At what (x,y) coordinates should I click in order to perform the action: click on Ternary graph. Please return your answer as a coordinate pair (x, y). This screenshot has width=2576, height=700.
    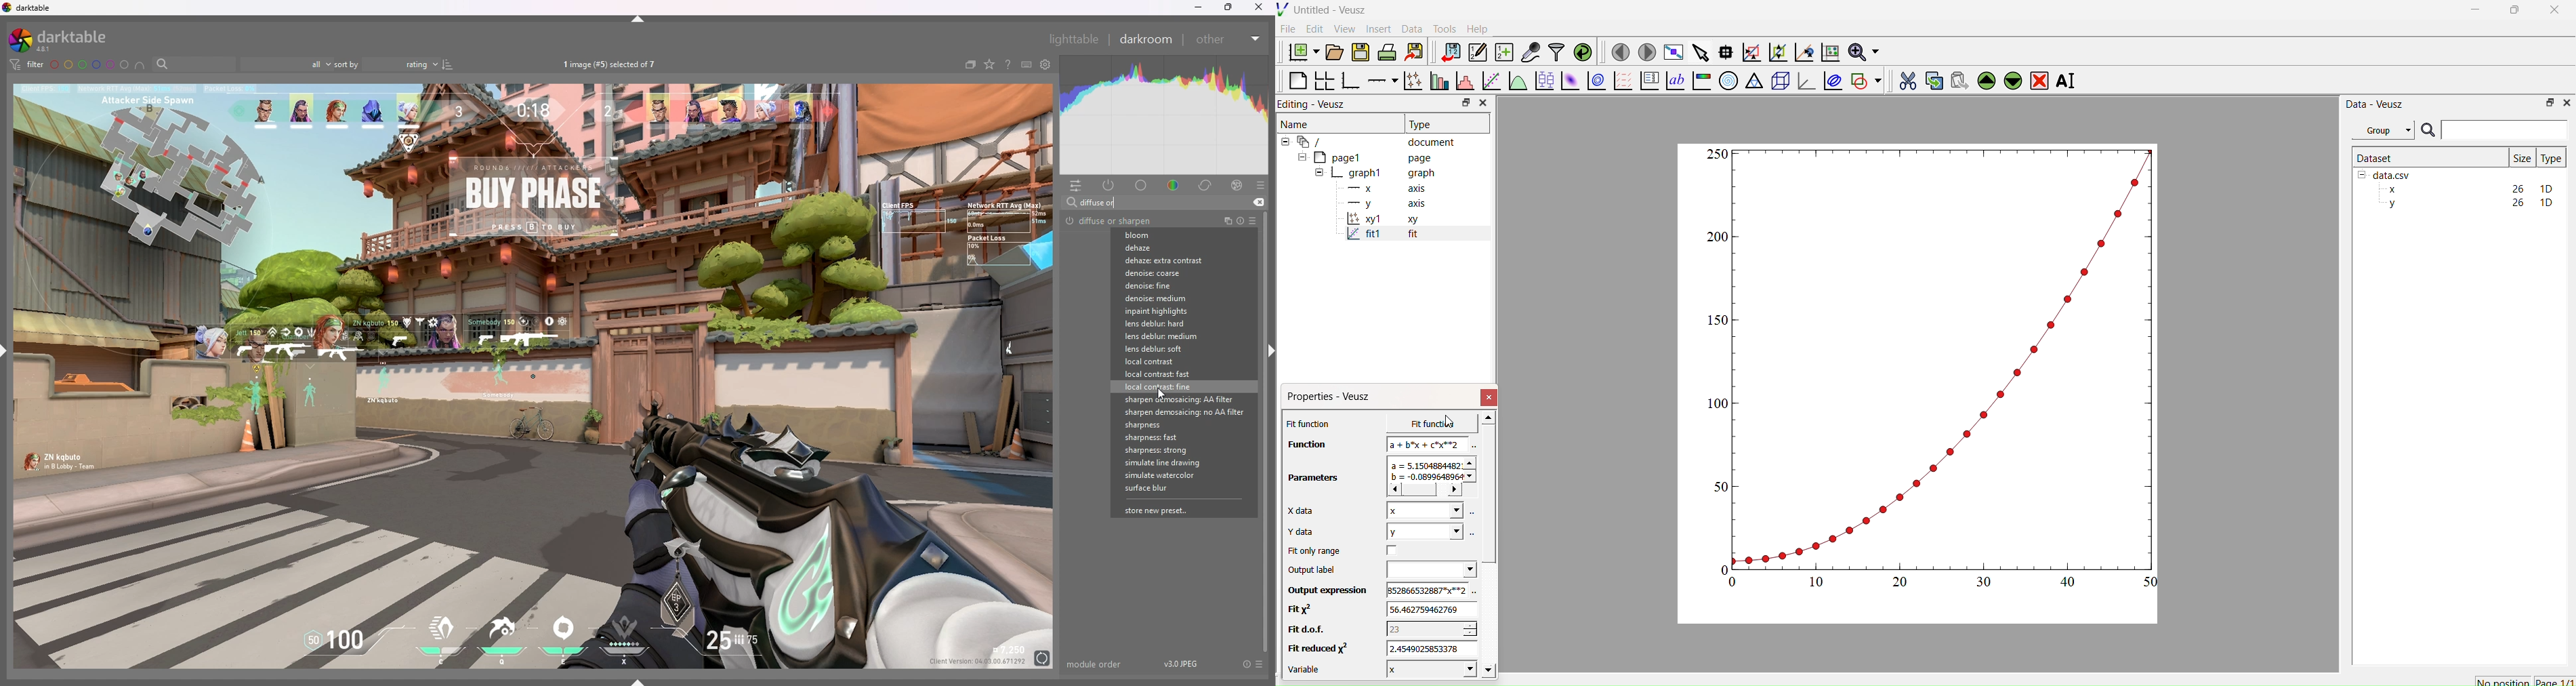
    Looking at the image, I should click on (1755, 80).